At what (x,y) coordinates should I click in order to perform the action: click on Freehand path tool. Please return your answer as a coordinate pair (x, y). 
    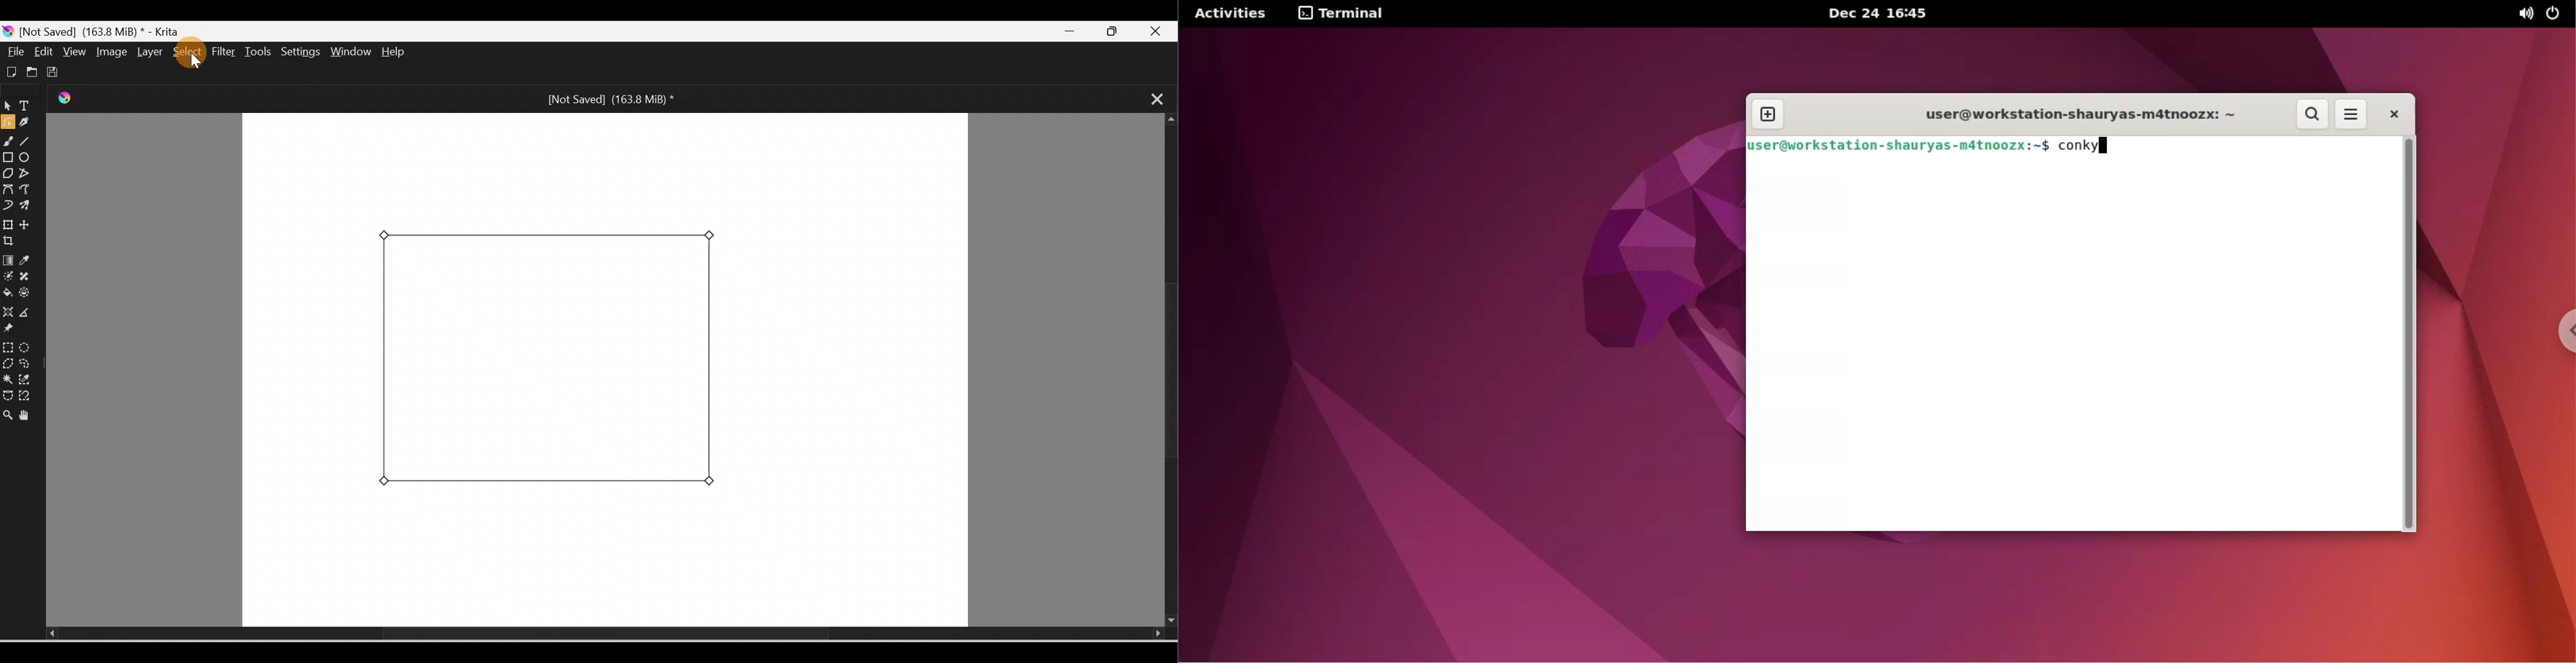
    Looking at the image, I should click on (28, 190).